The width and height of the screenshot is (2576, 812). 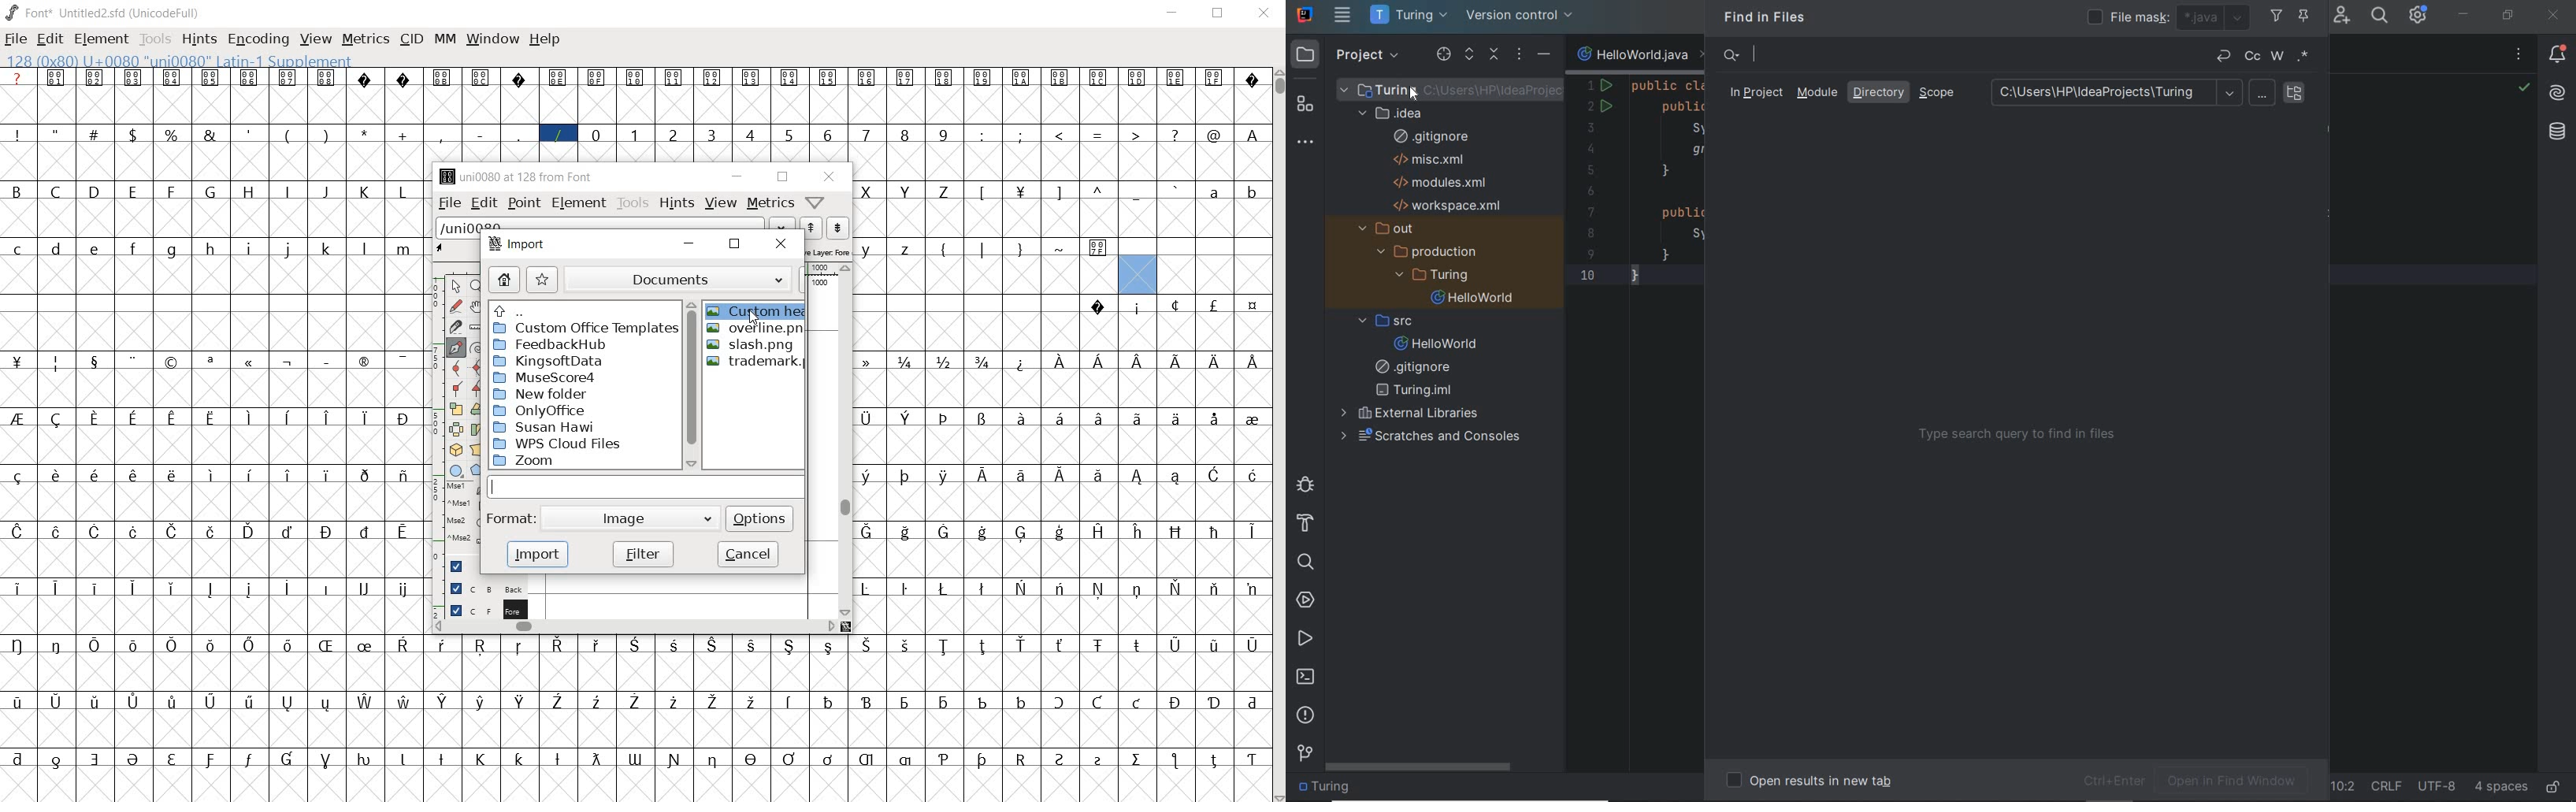 What do you see at coordinates (1213, 305) in the screenshot?
I see `glyph` at bounding box center [1213, 305].